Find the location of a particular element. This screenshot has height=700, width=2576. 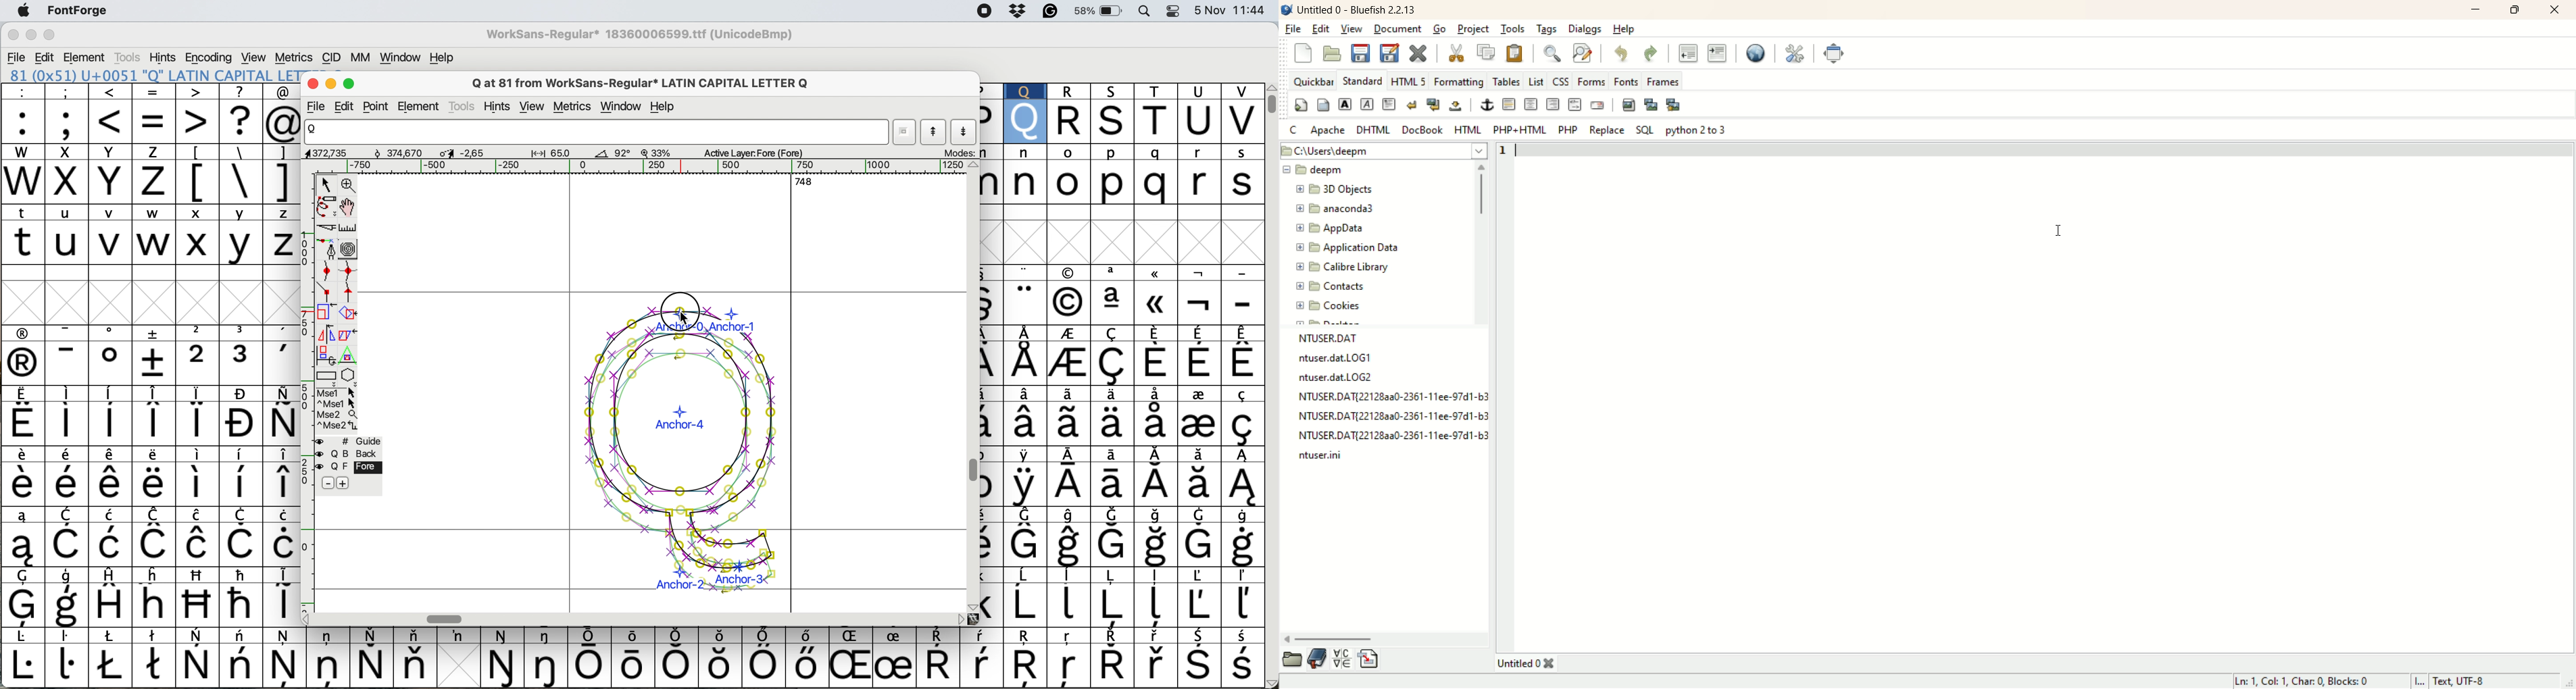

document is located at coordinates (1398, 28).